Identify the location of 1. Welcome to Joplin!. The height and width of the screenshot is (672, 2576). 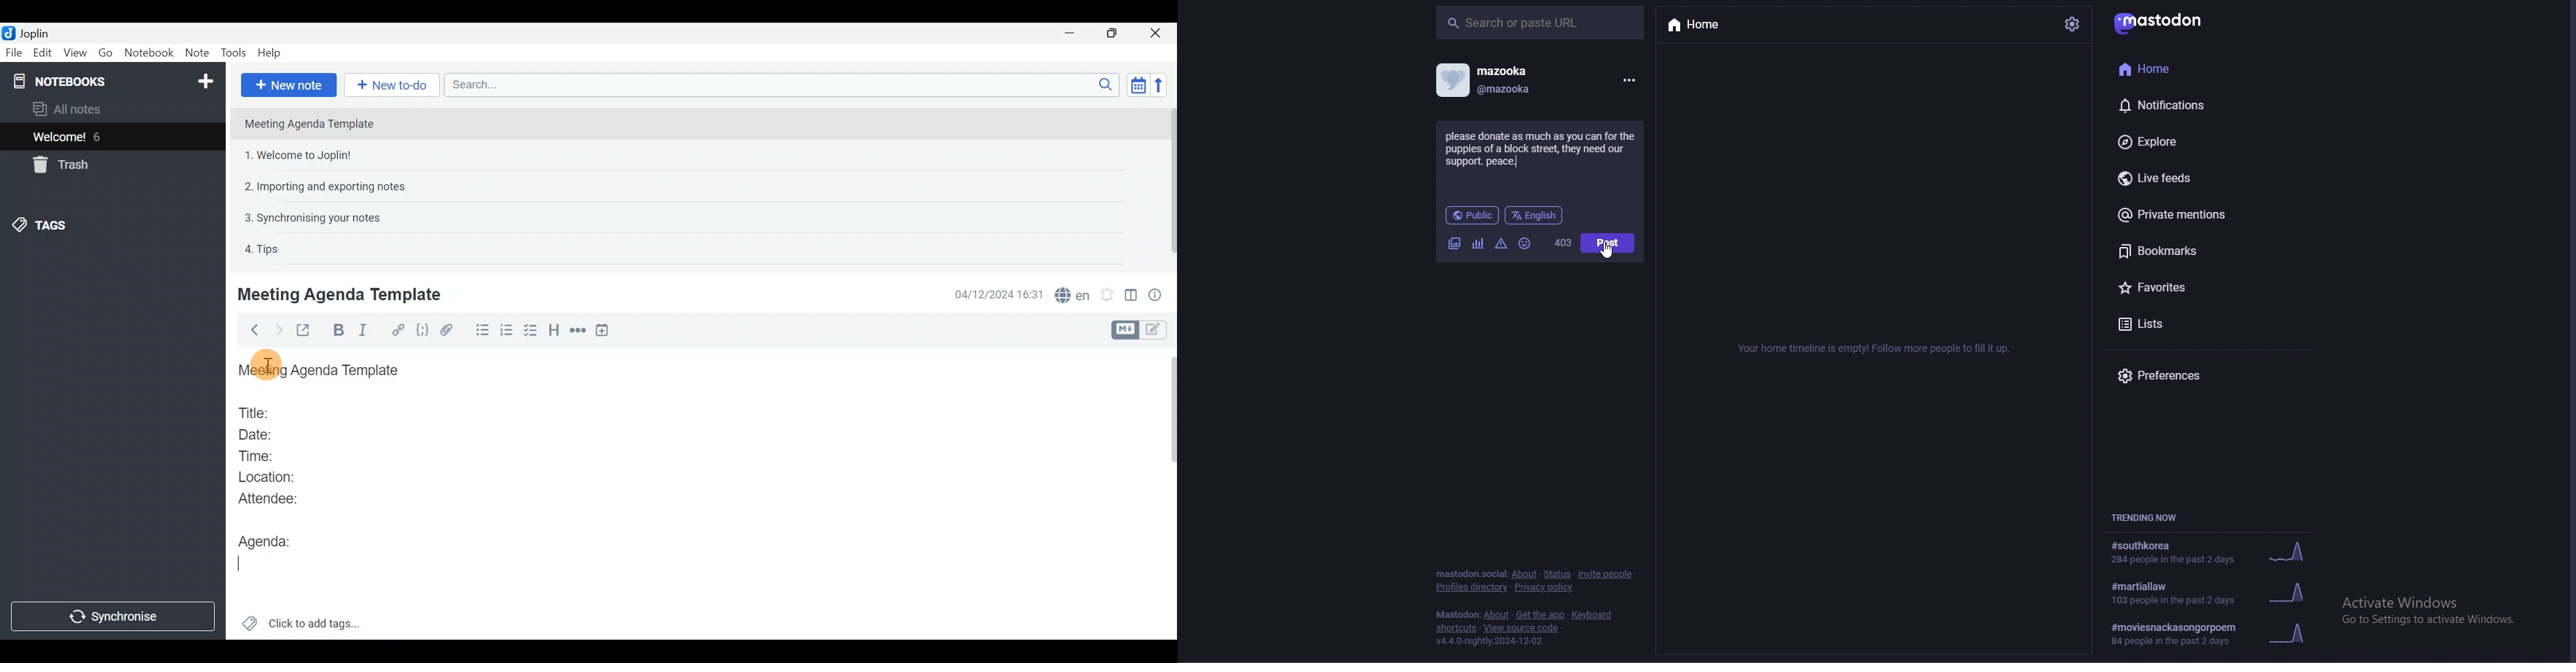
(302, 155).